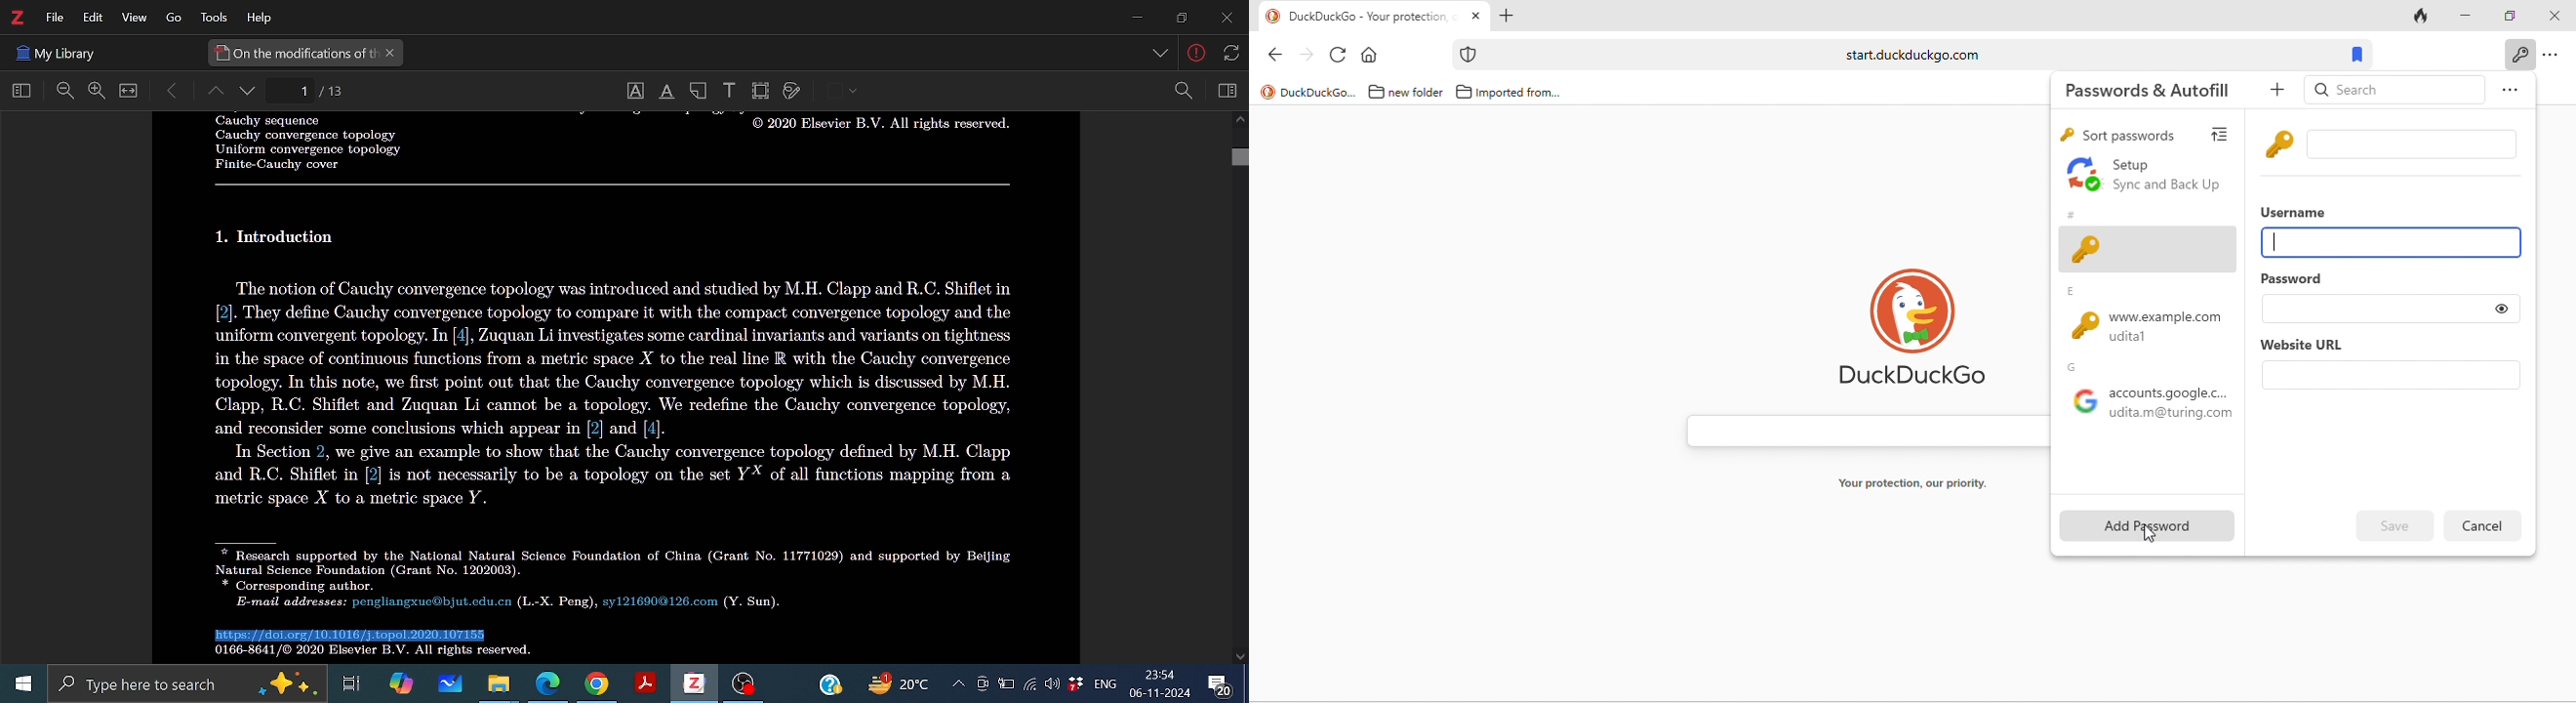 The image size is (2576, 728). What do you see at coordinates (2553, 17) in the screenshot?
I see `close` at bounding box center [2553, 17].